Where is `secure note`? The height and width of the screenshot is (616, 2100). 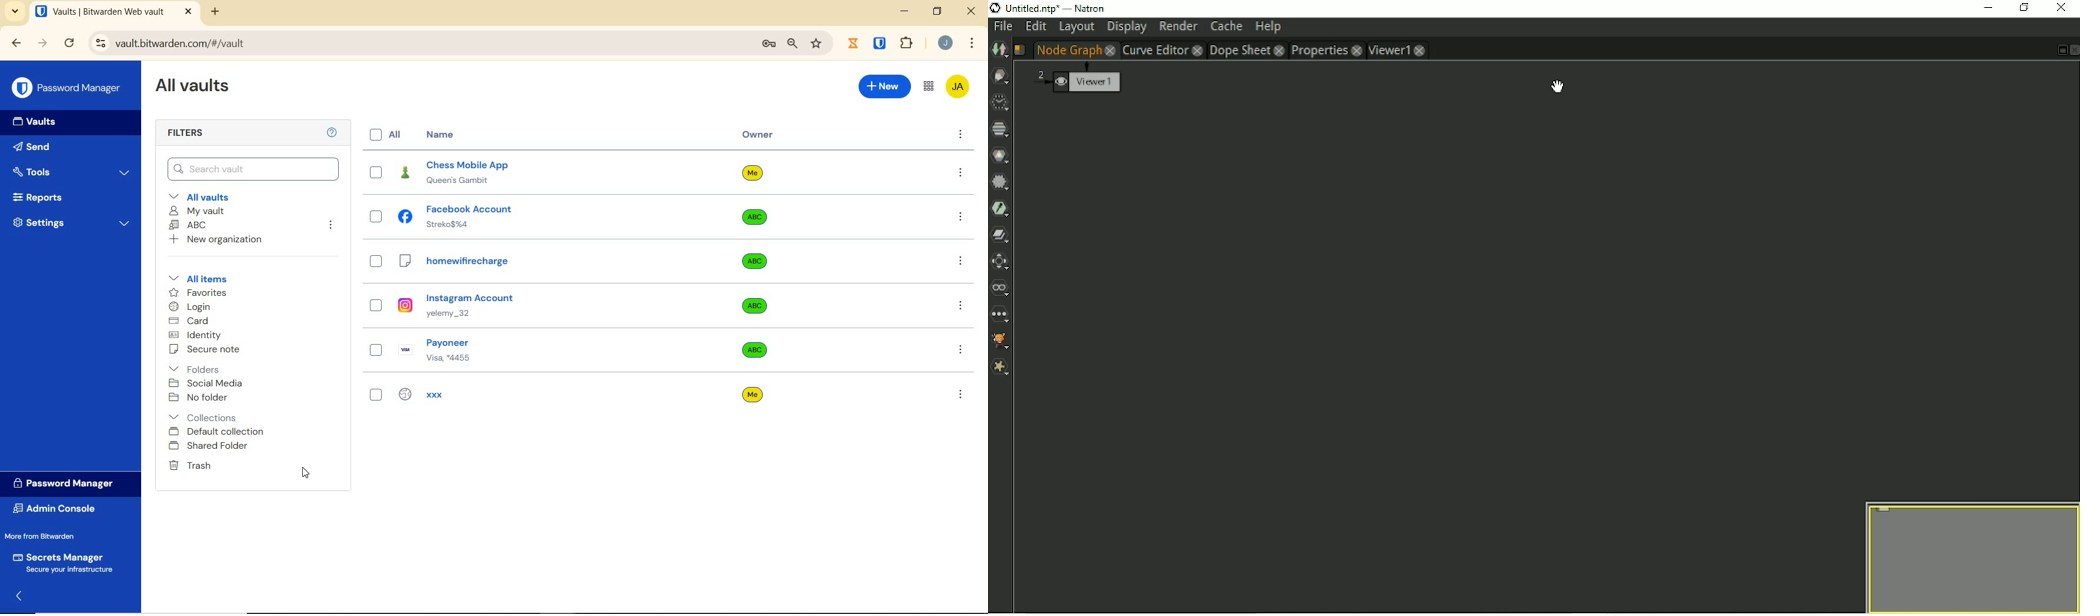 secure note is located at coordinates (205, 350).